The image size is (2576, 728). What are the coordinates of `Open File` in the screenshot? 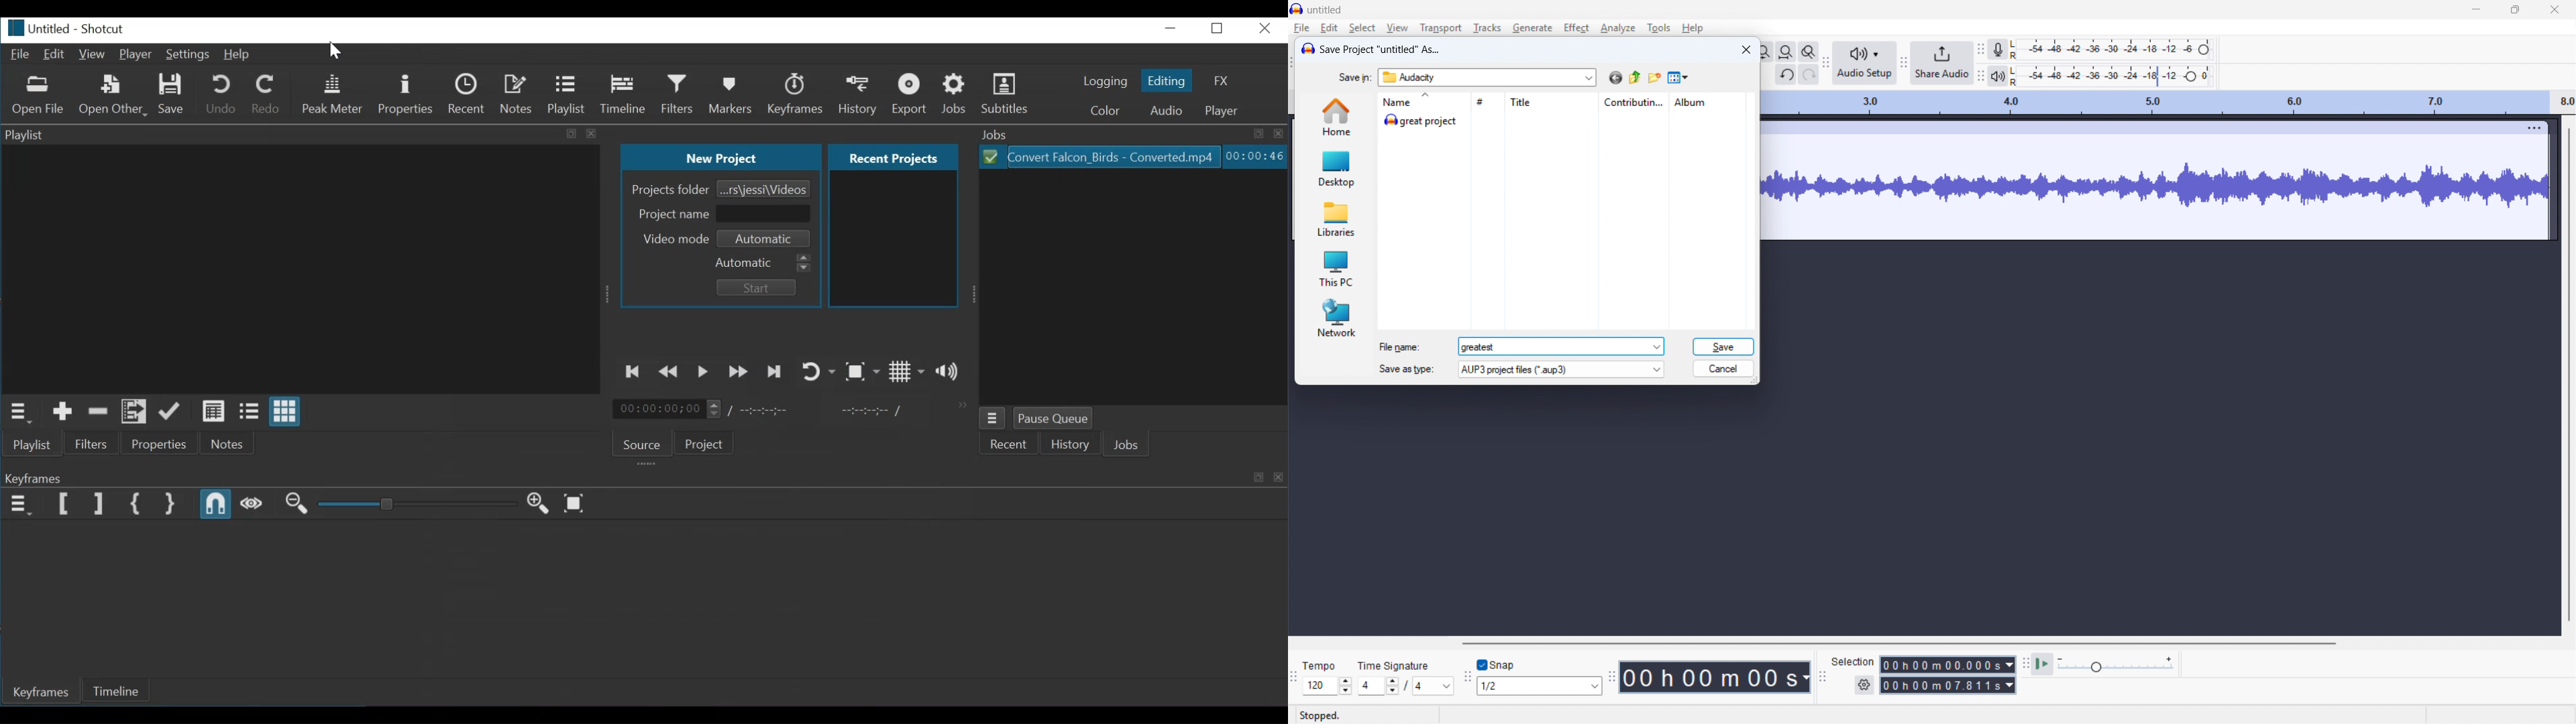 It's located at (42, 96).